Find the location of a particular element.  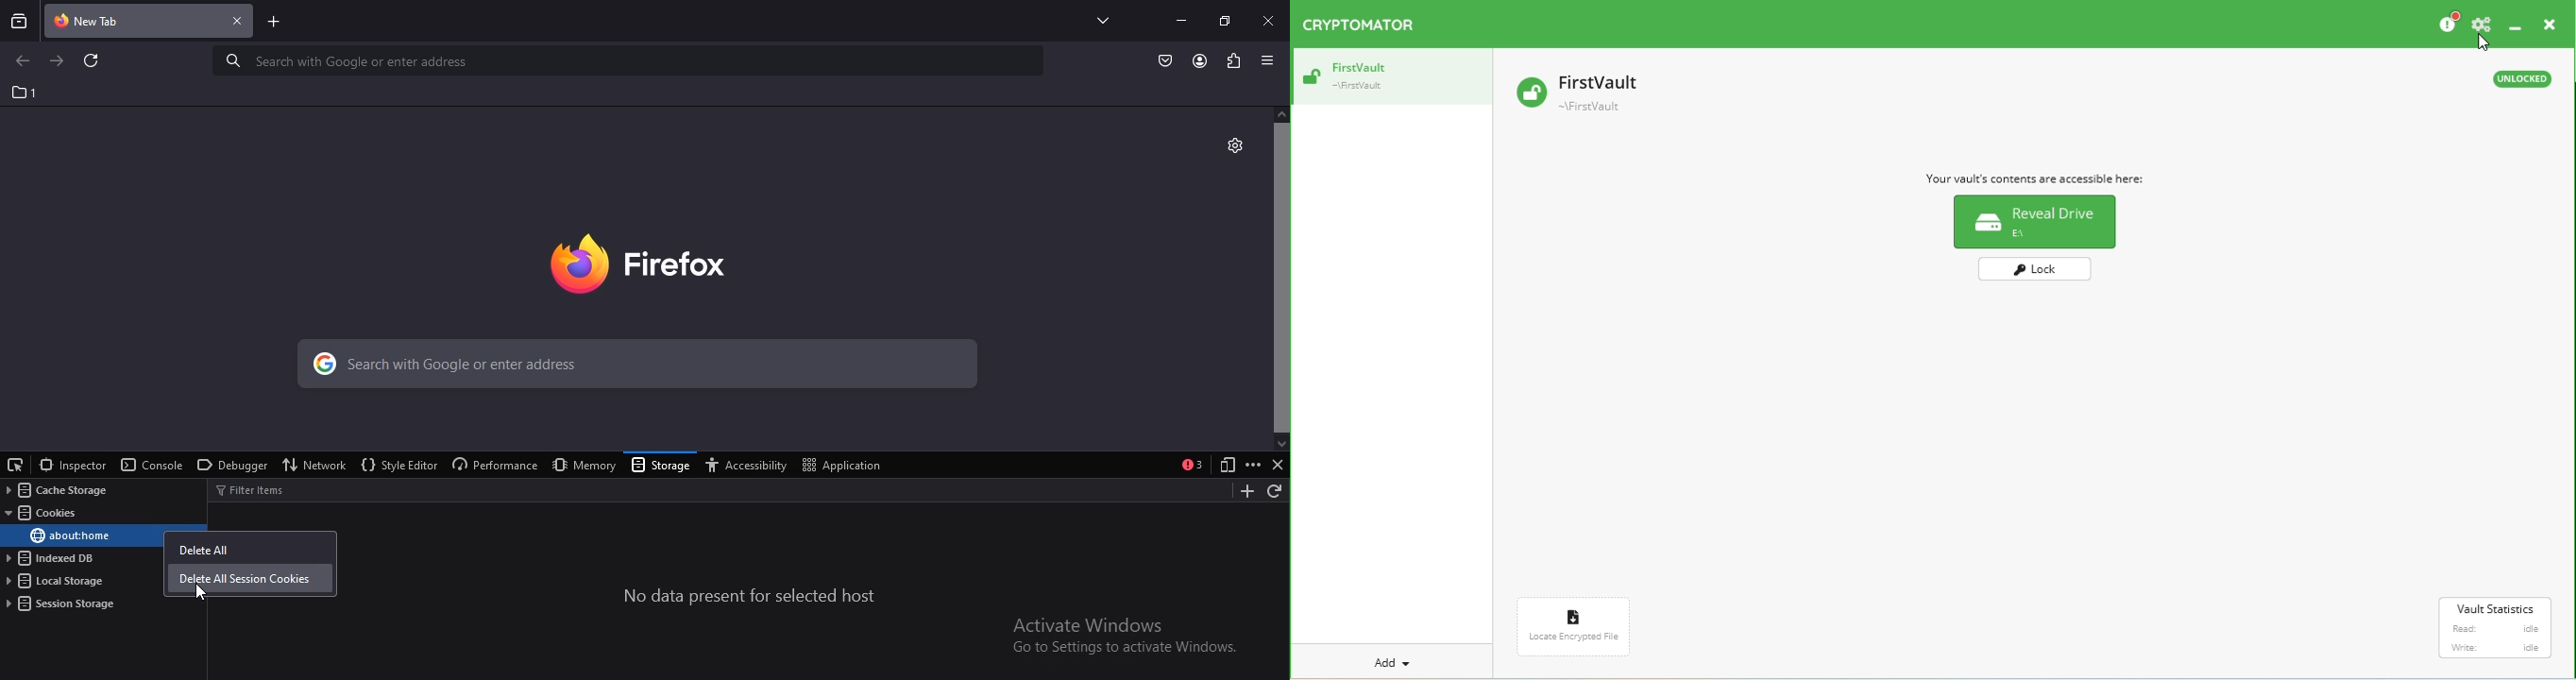

account is located at coordinates (1200, 61).